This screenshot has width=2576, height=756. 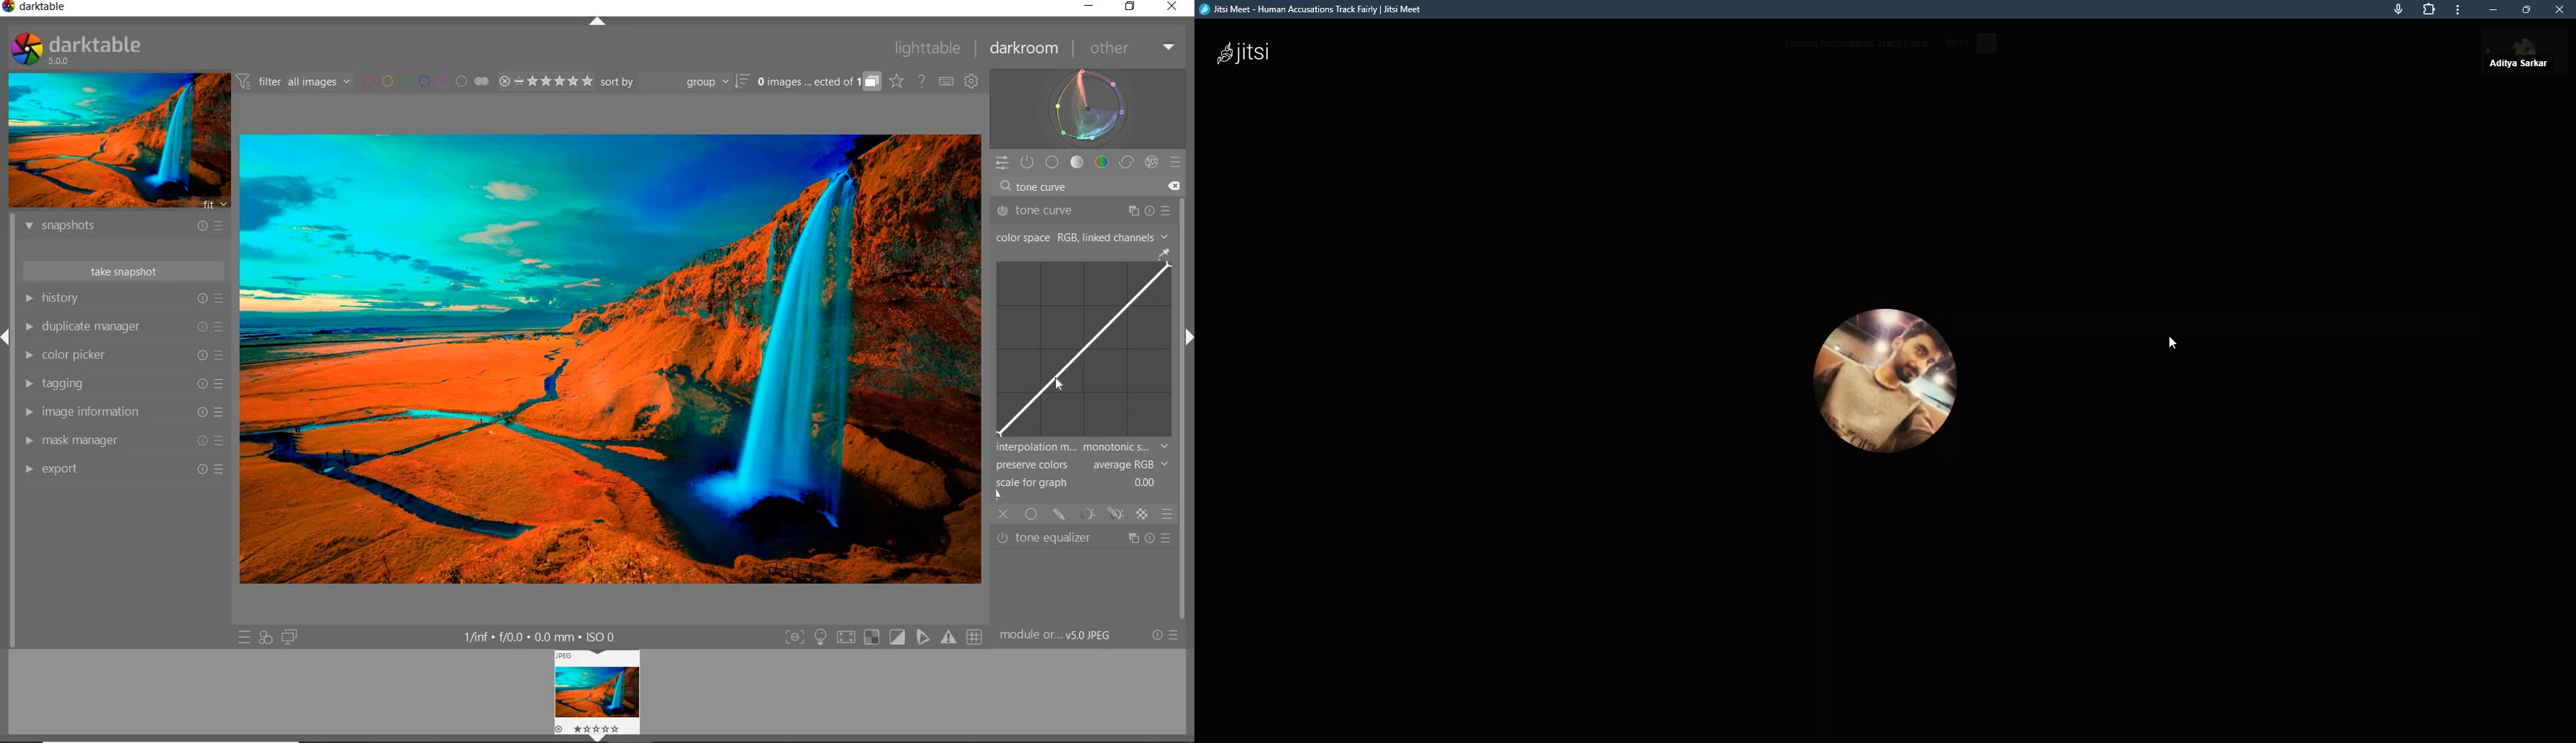 I want to click on export, so click(x=125, y=470).